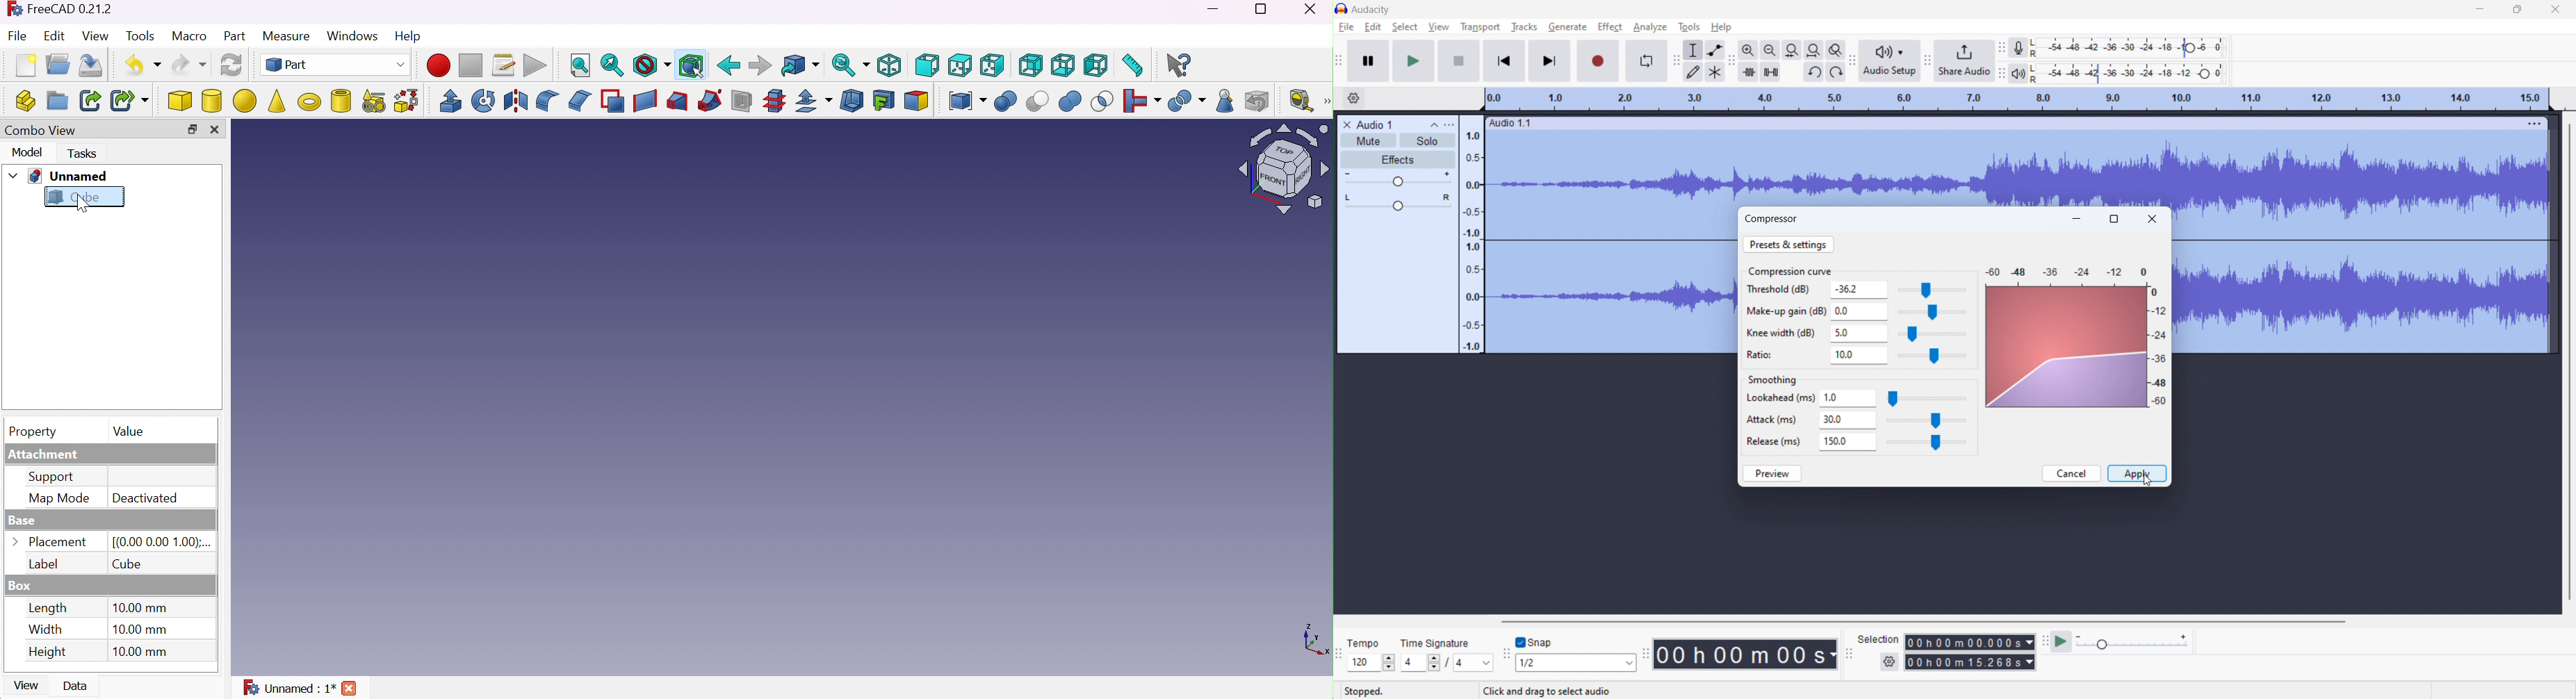  I want to click on 1/2 (select snap), so click(1577, 662).